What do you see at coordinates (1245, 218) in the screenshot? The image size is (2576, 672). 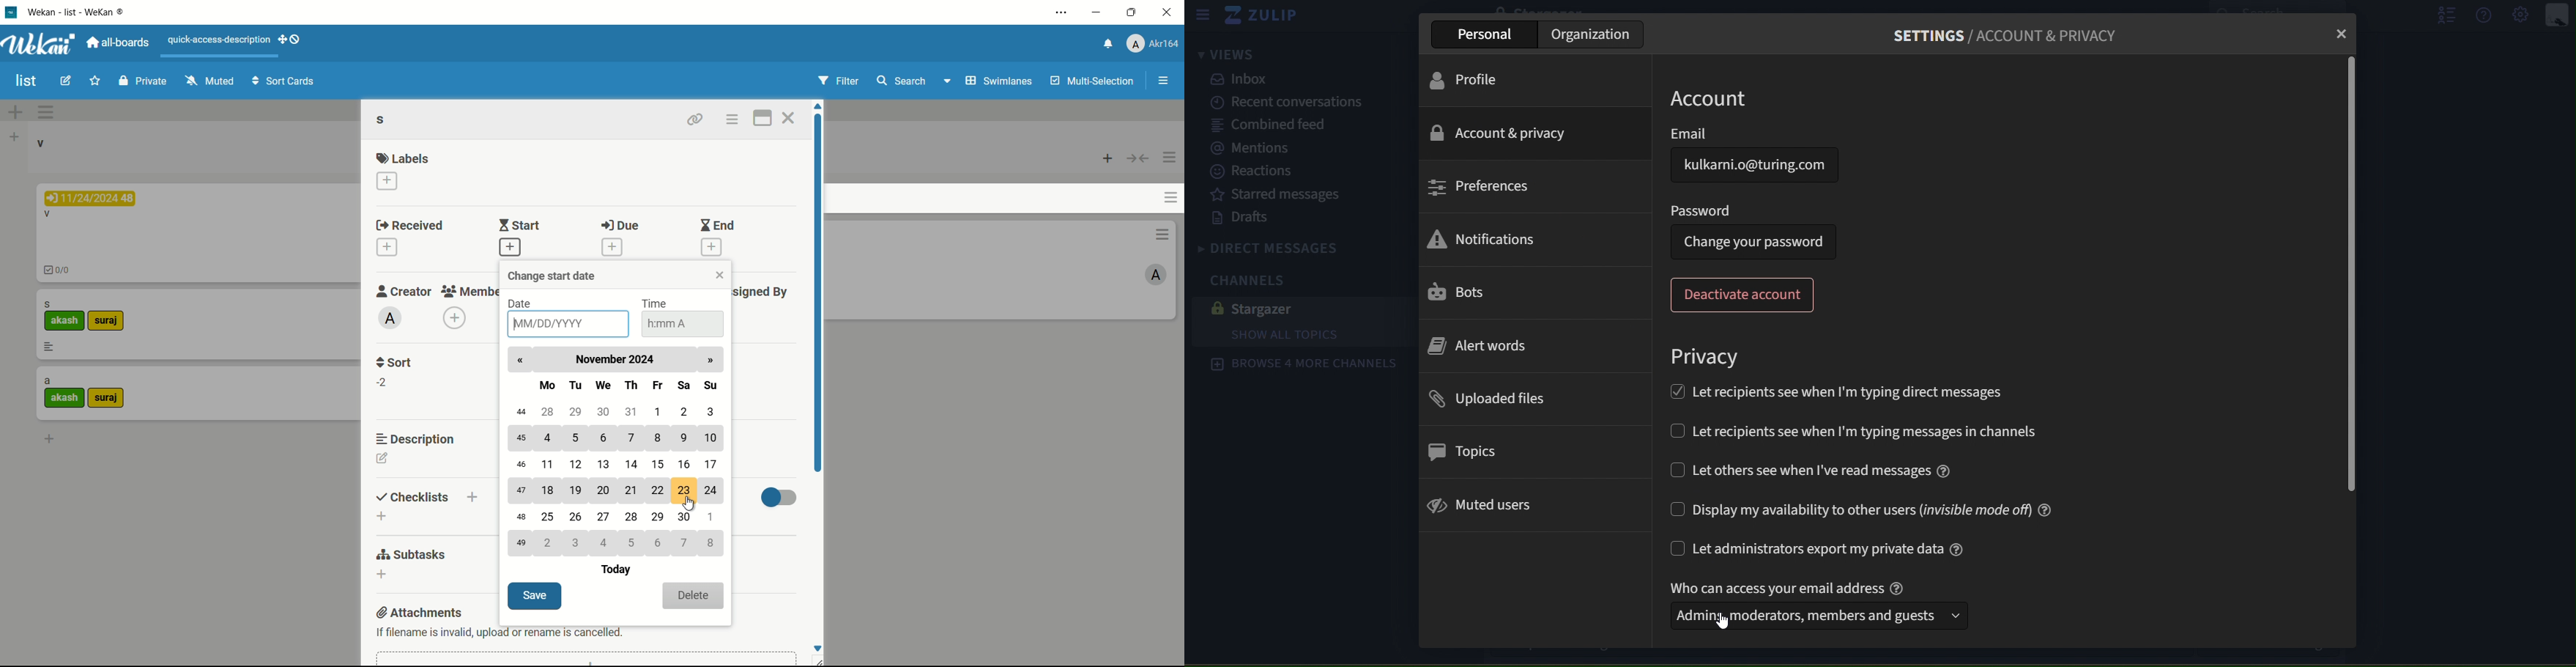 I see `drafts` at bounding box center [1245, 218].